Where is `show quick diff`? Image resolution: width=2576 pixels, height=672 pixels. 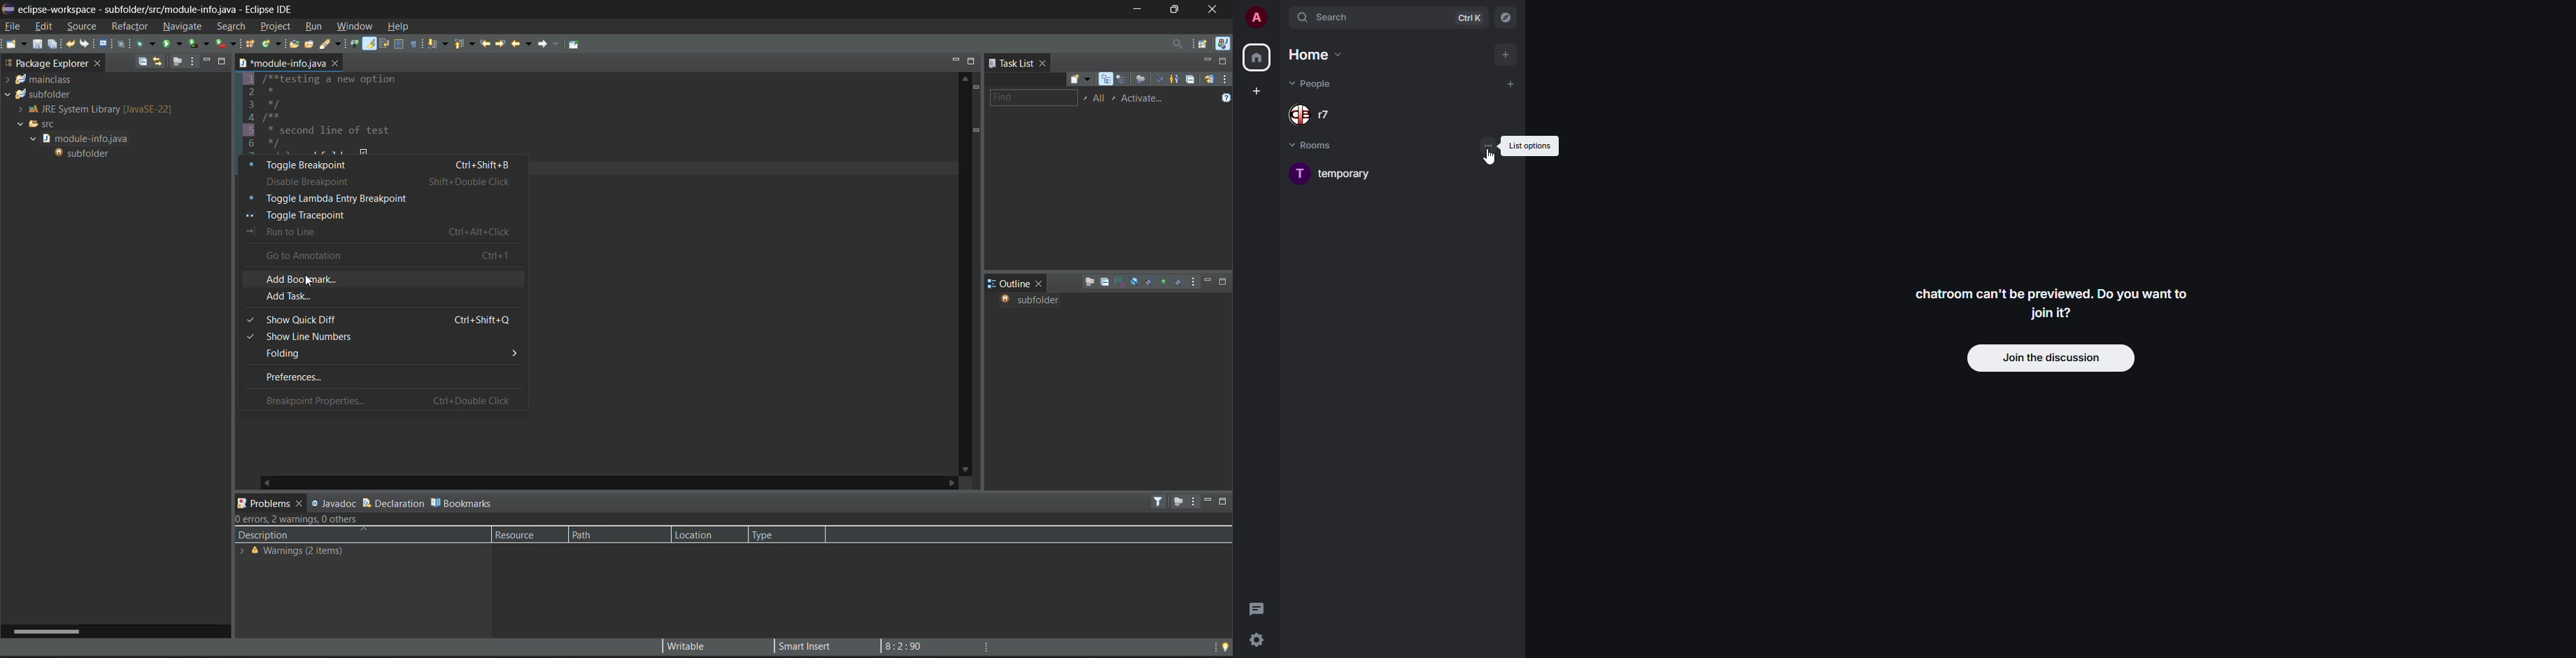
show quick diff is located at coordinates (380, 319).